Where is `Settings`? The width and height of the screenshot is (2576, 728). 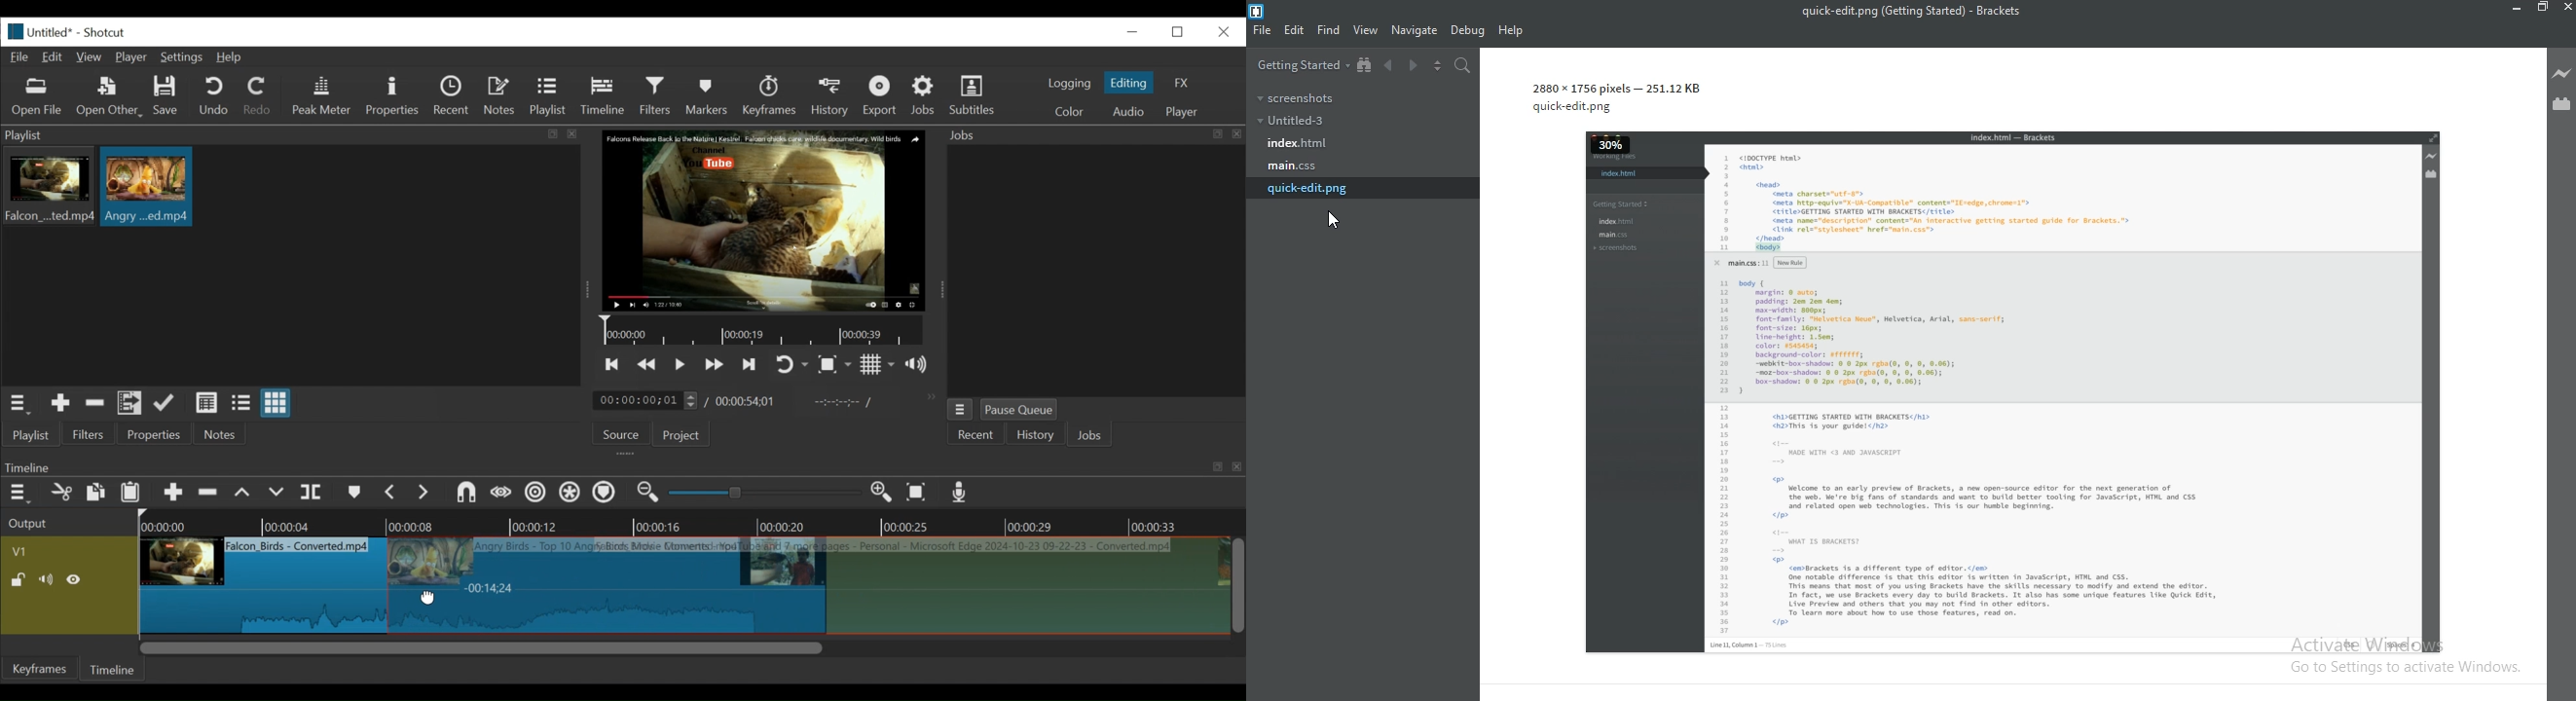
Settings is located at coordinates (184, 59).